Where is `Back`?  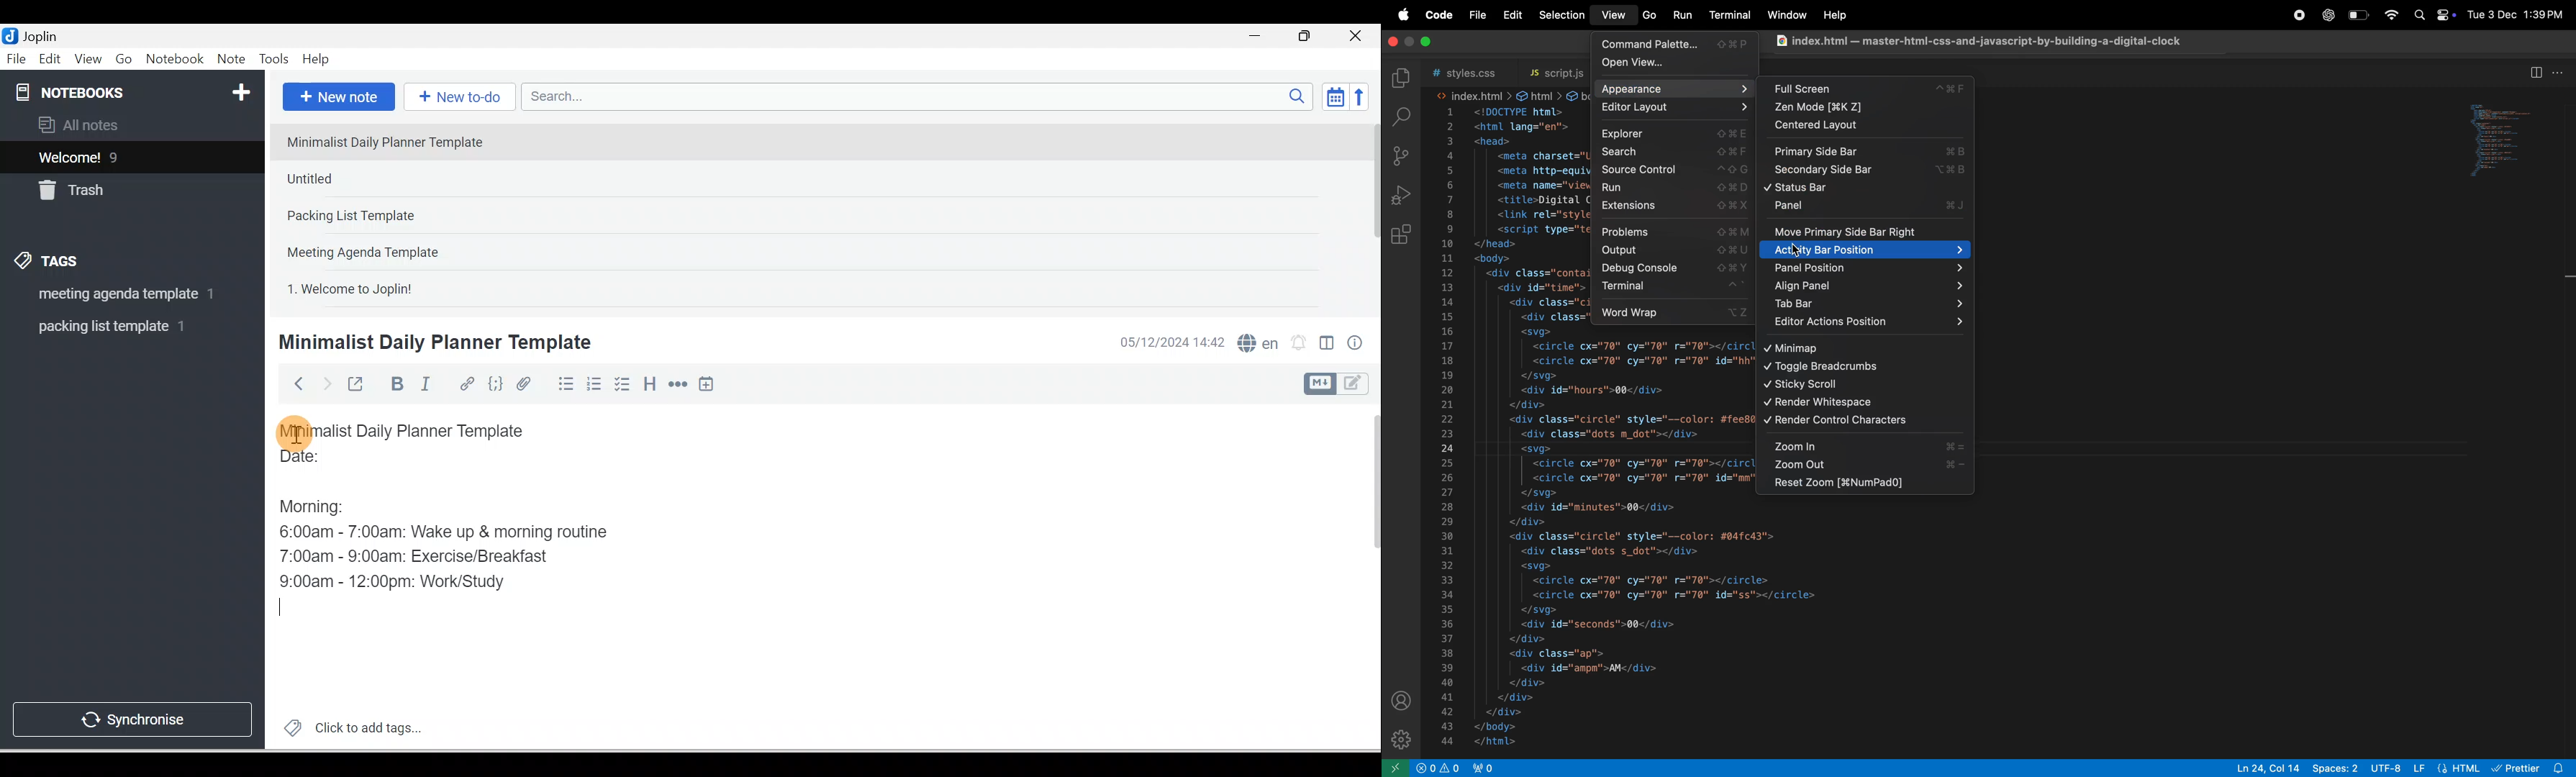
Back is located at coordinates (292, 383).